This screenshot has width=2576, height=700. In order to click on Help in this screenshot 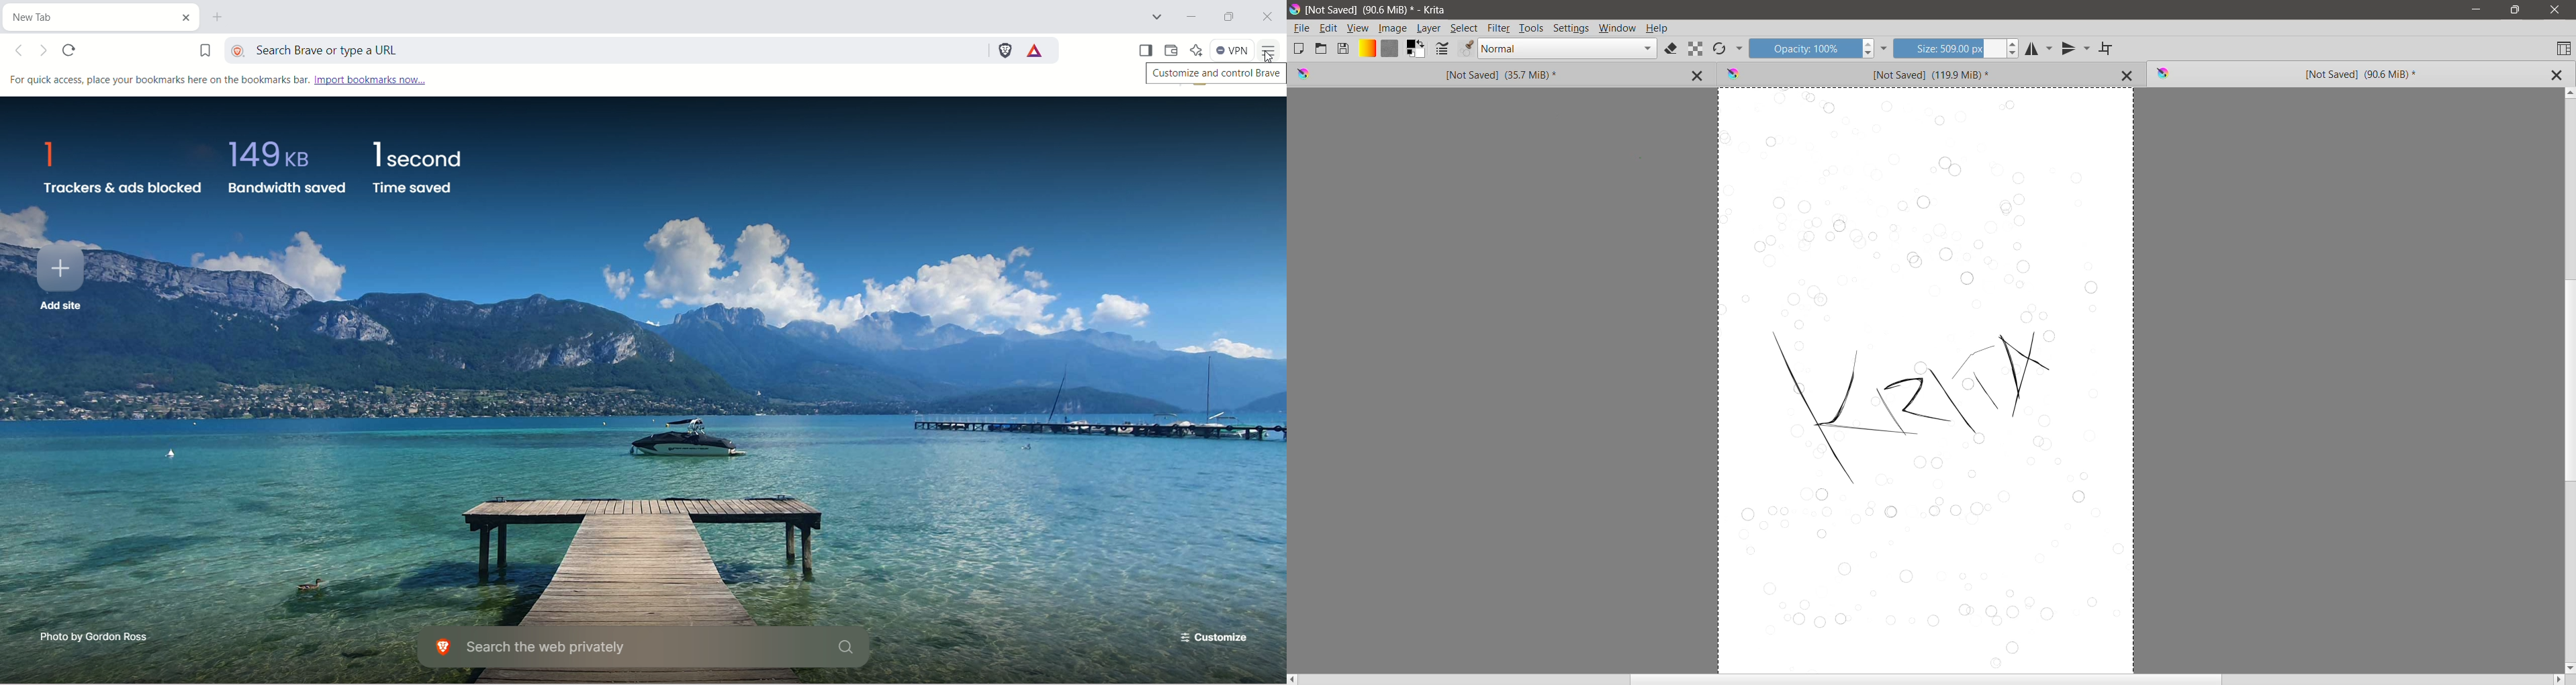, I will do `click(1657, 29)`.